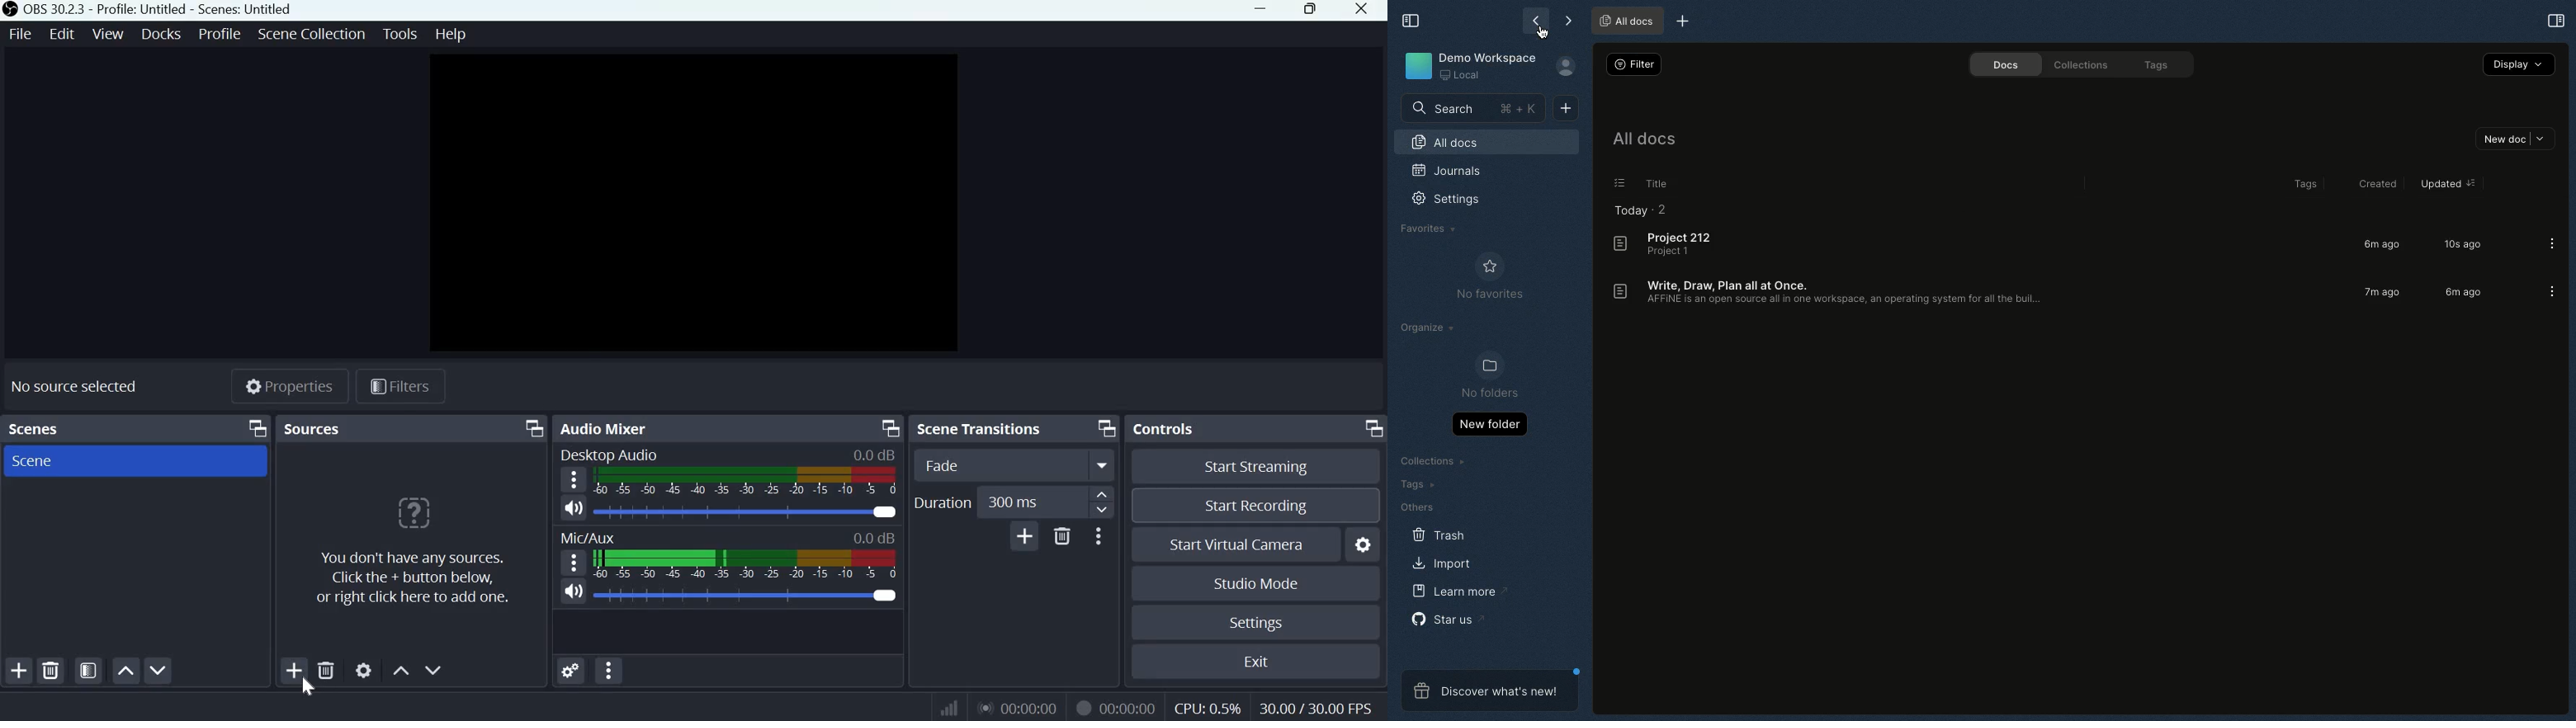  What do you see at coordinates (875, 537) in the screenshot?
I see `0.0 dB` at bounding box center [875, 537].